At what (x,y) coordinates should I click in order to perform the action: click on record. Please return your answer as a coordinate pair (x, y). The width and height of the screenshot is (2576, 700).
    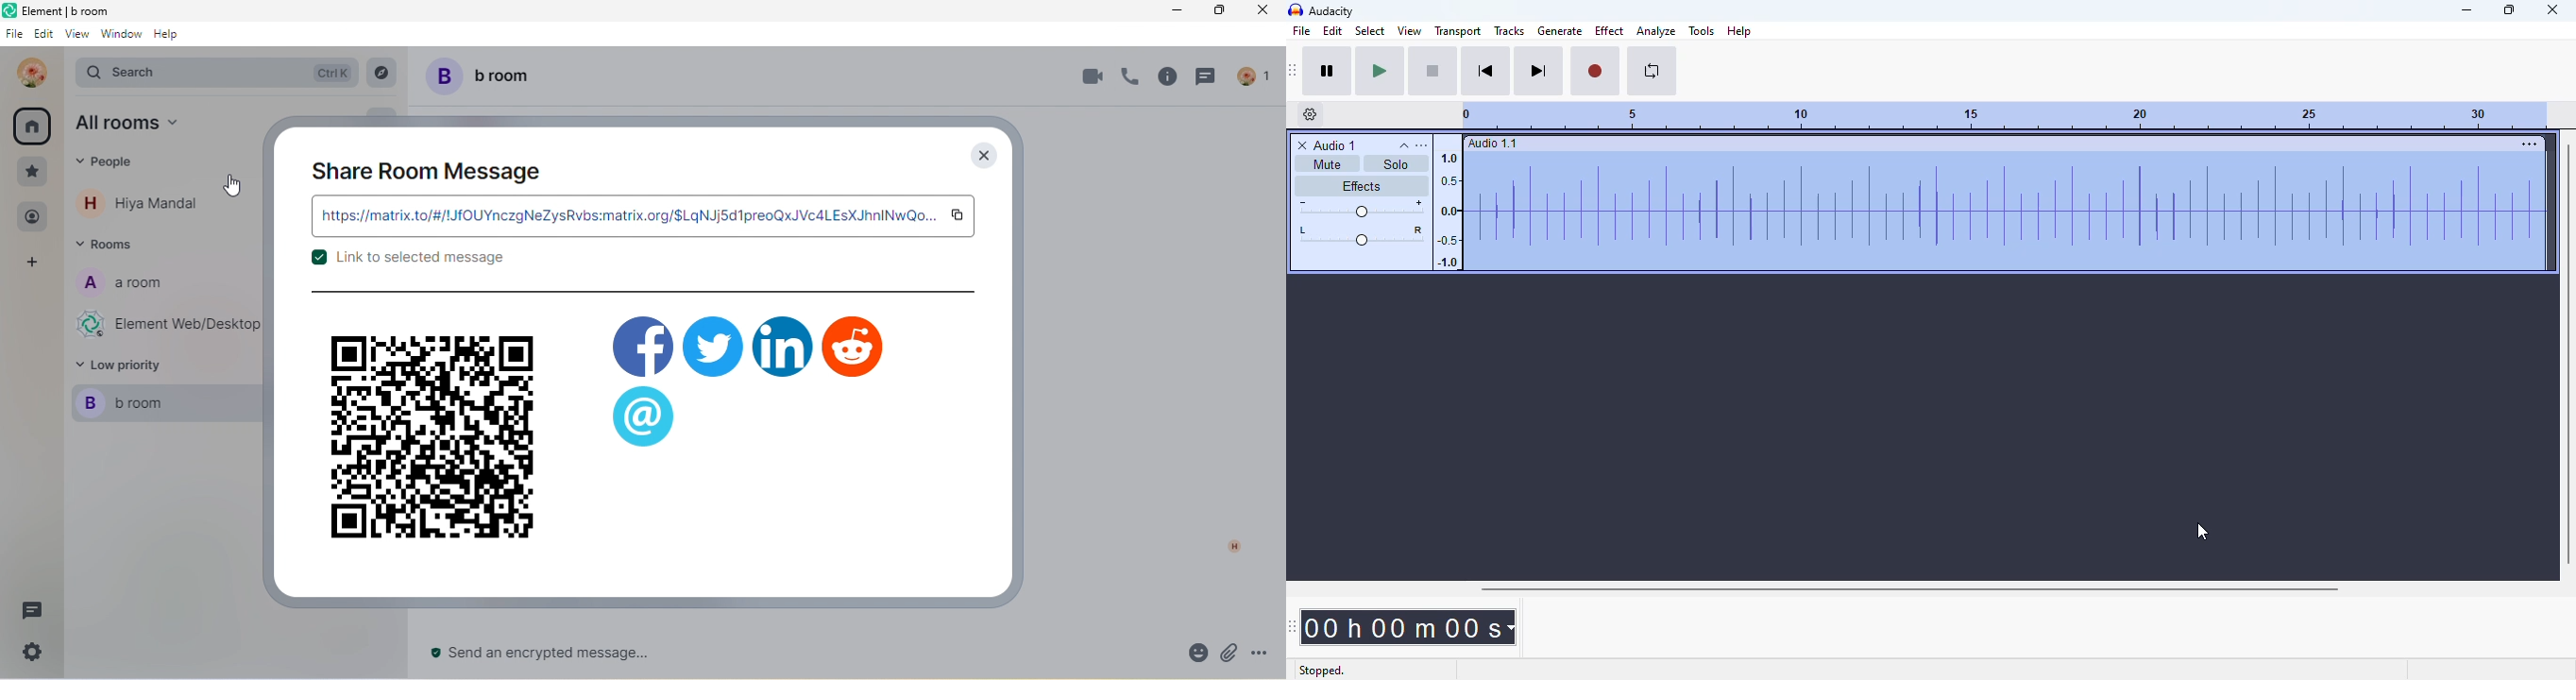
    Looking at the image, I should click on (1596, 71).